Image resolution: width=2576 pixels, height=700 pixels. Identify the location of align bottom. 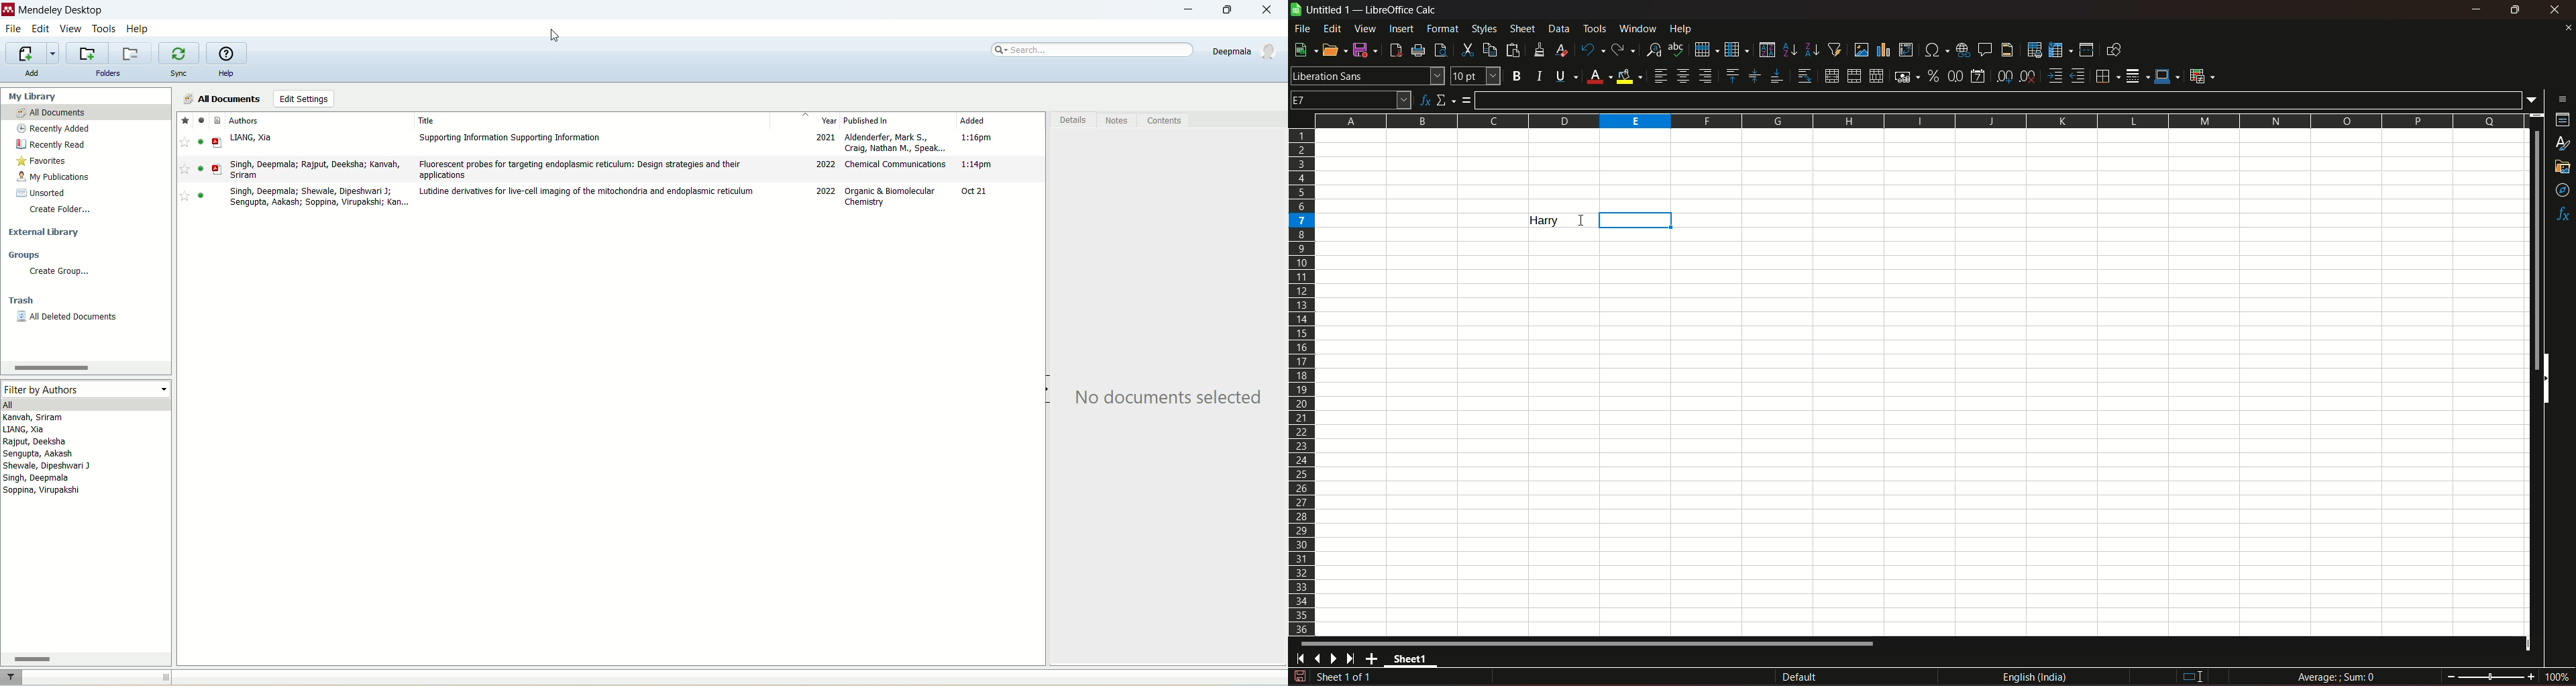
(1776, 76).